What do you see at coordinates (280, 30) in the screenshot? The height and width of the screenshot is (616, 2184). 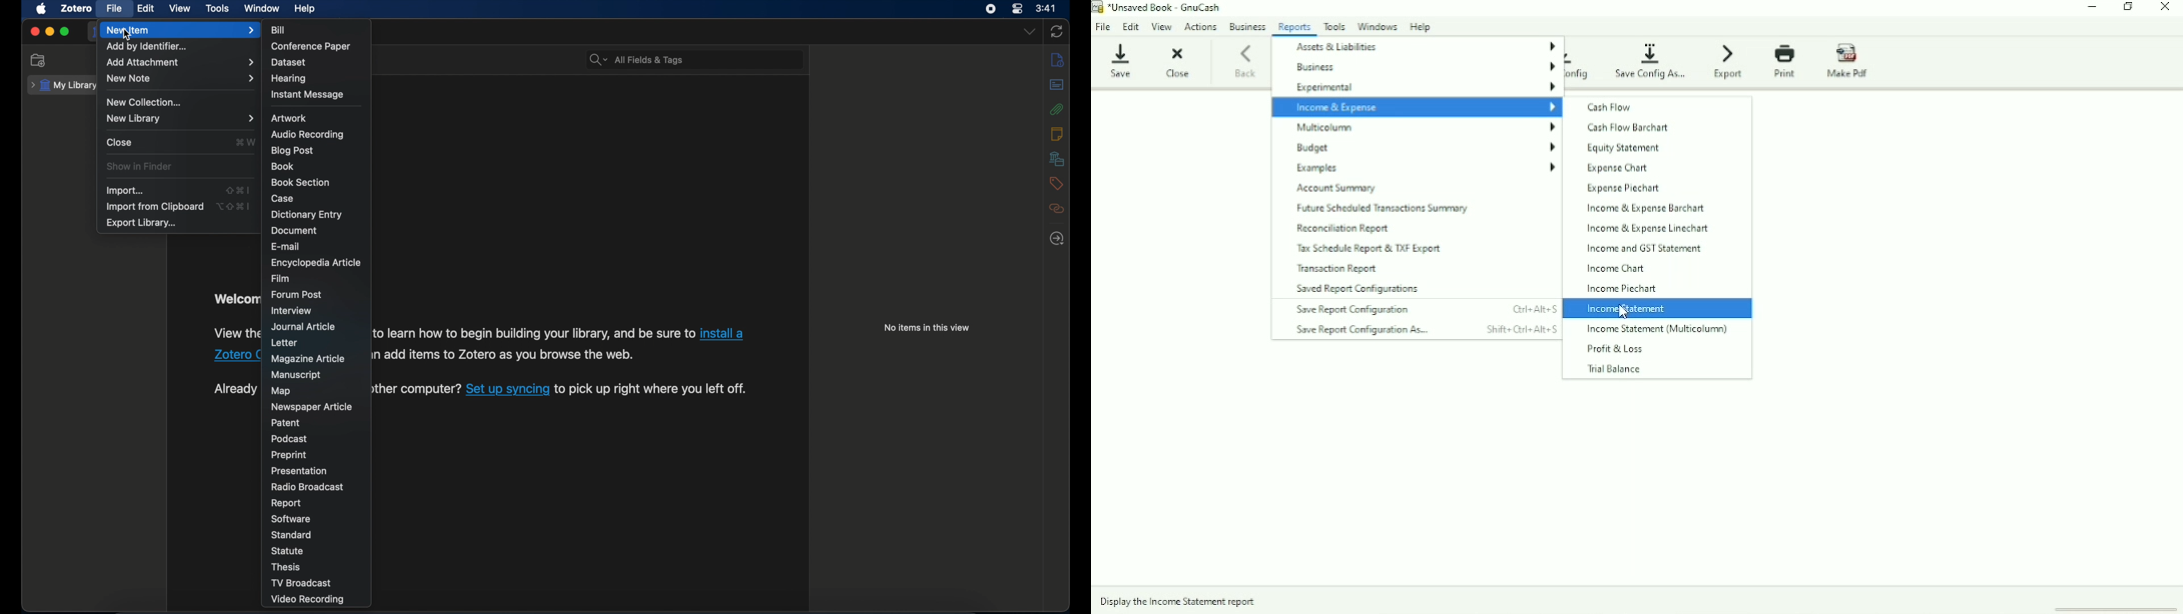 I see `bill` at bounding box center [280, 30].